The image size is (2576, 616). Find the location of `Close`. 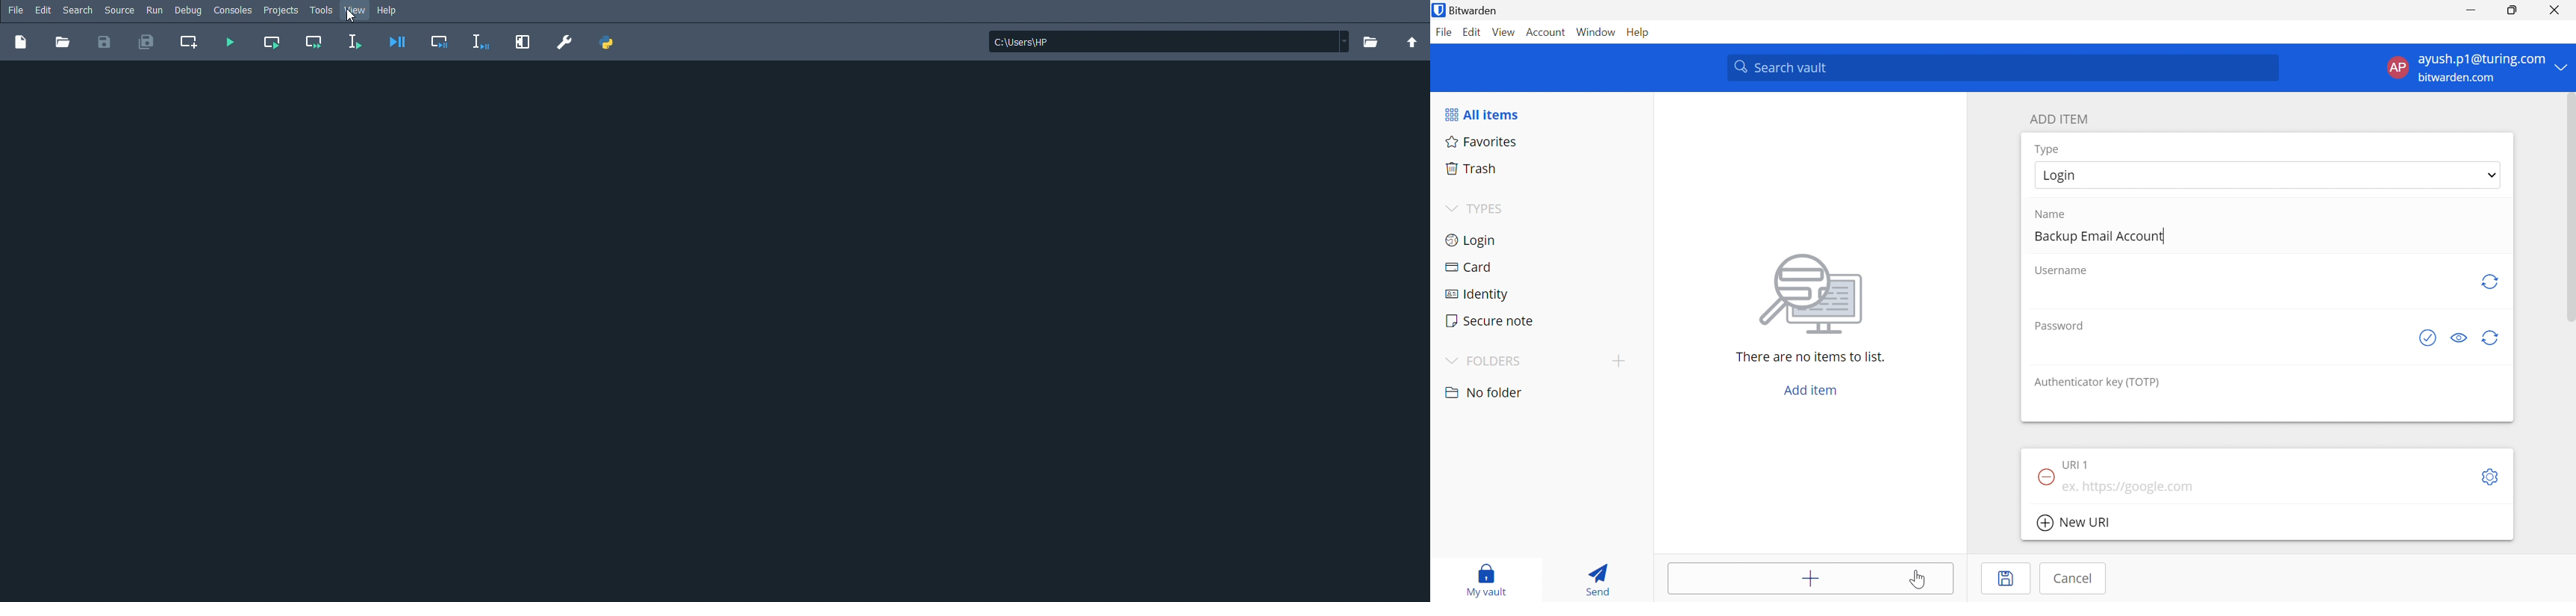

Close is located at coordinates (2555, 10).